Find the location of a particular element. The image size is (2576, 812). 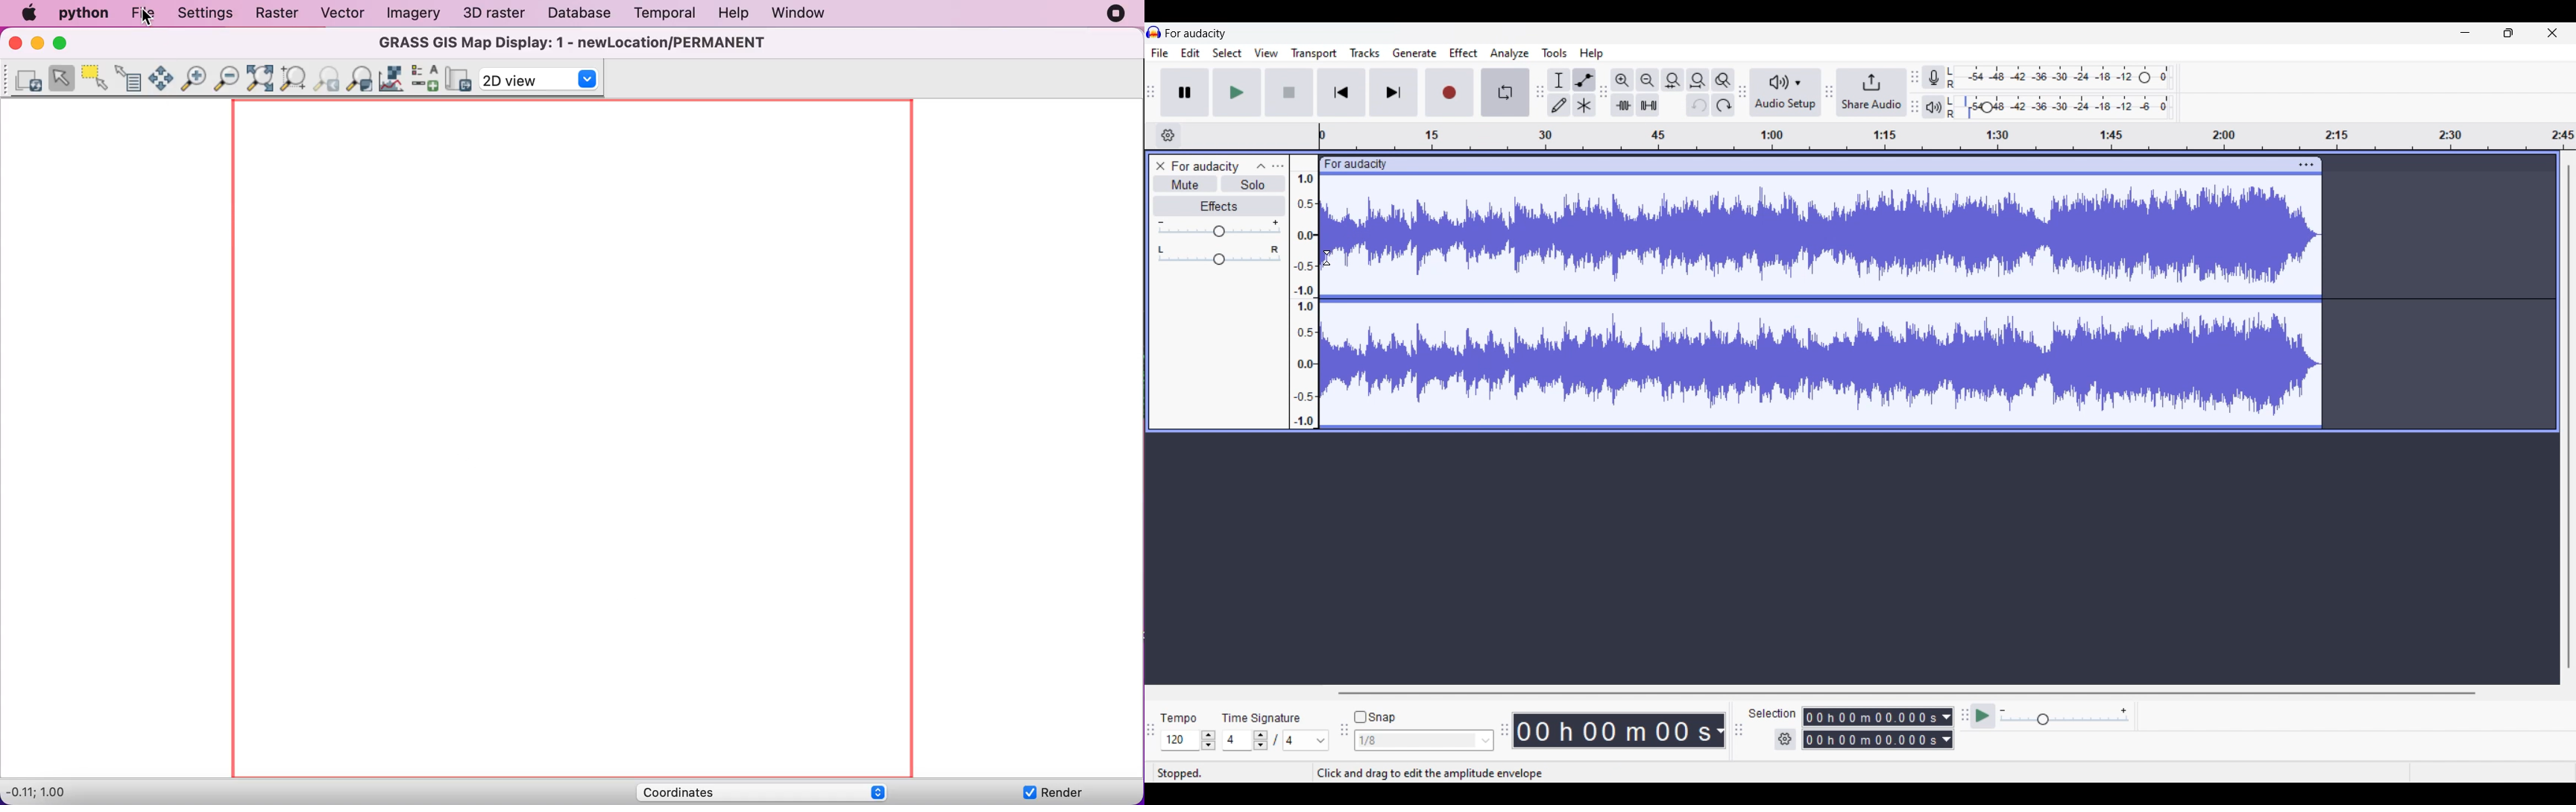

Draw tool is located at coordinates (1555, 105).